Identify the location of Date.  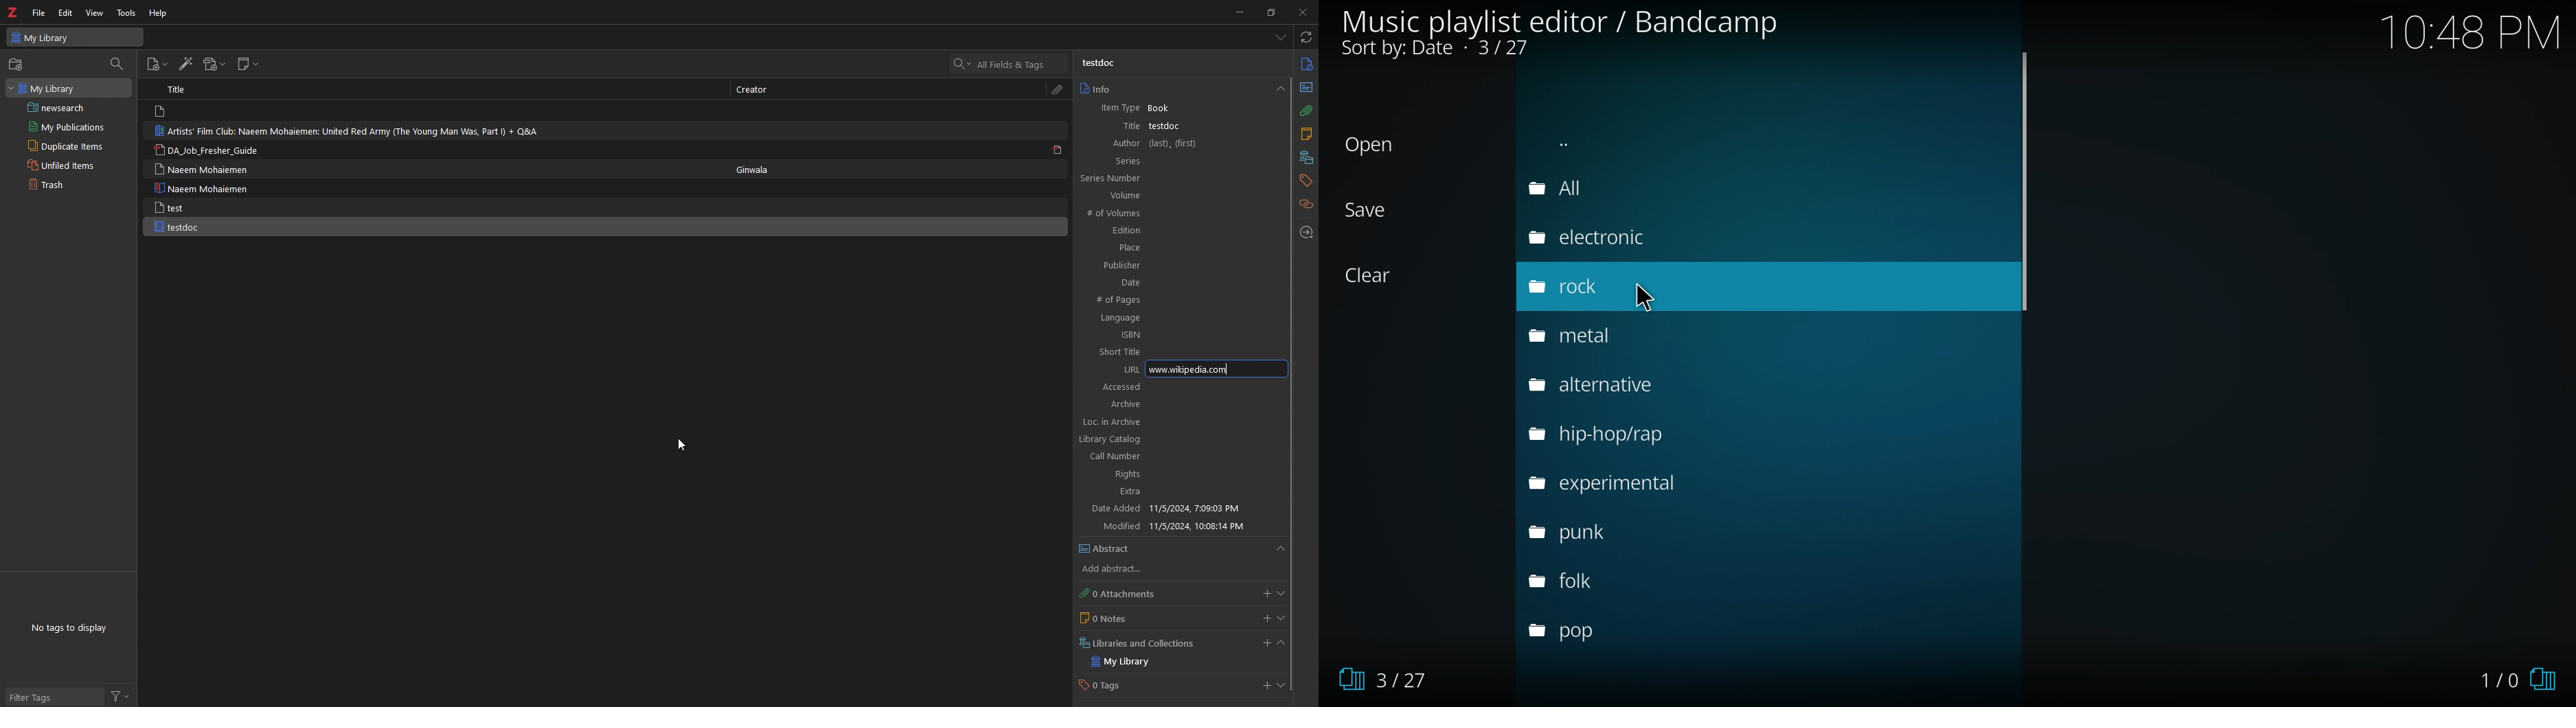
(1163, 282).